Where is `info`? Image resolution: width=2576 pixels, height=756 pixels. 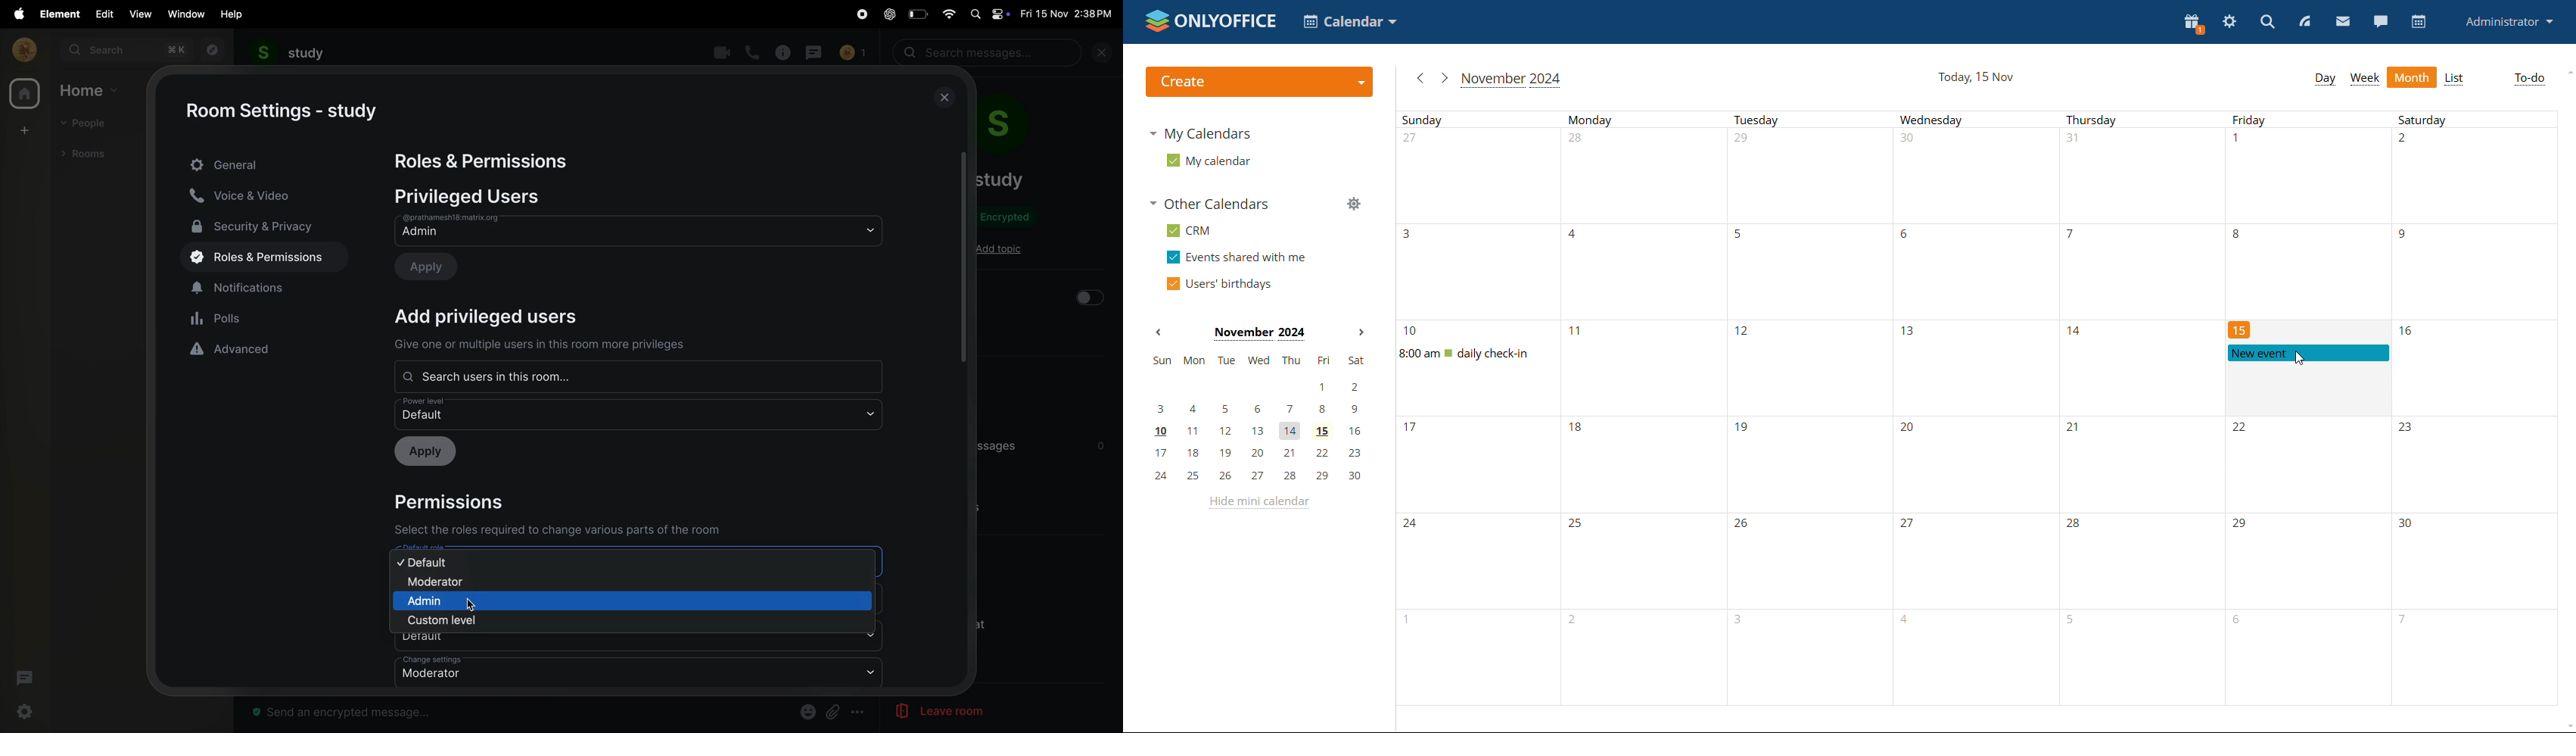
info is located at coordinates (785, 52).